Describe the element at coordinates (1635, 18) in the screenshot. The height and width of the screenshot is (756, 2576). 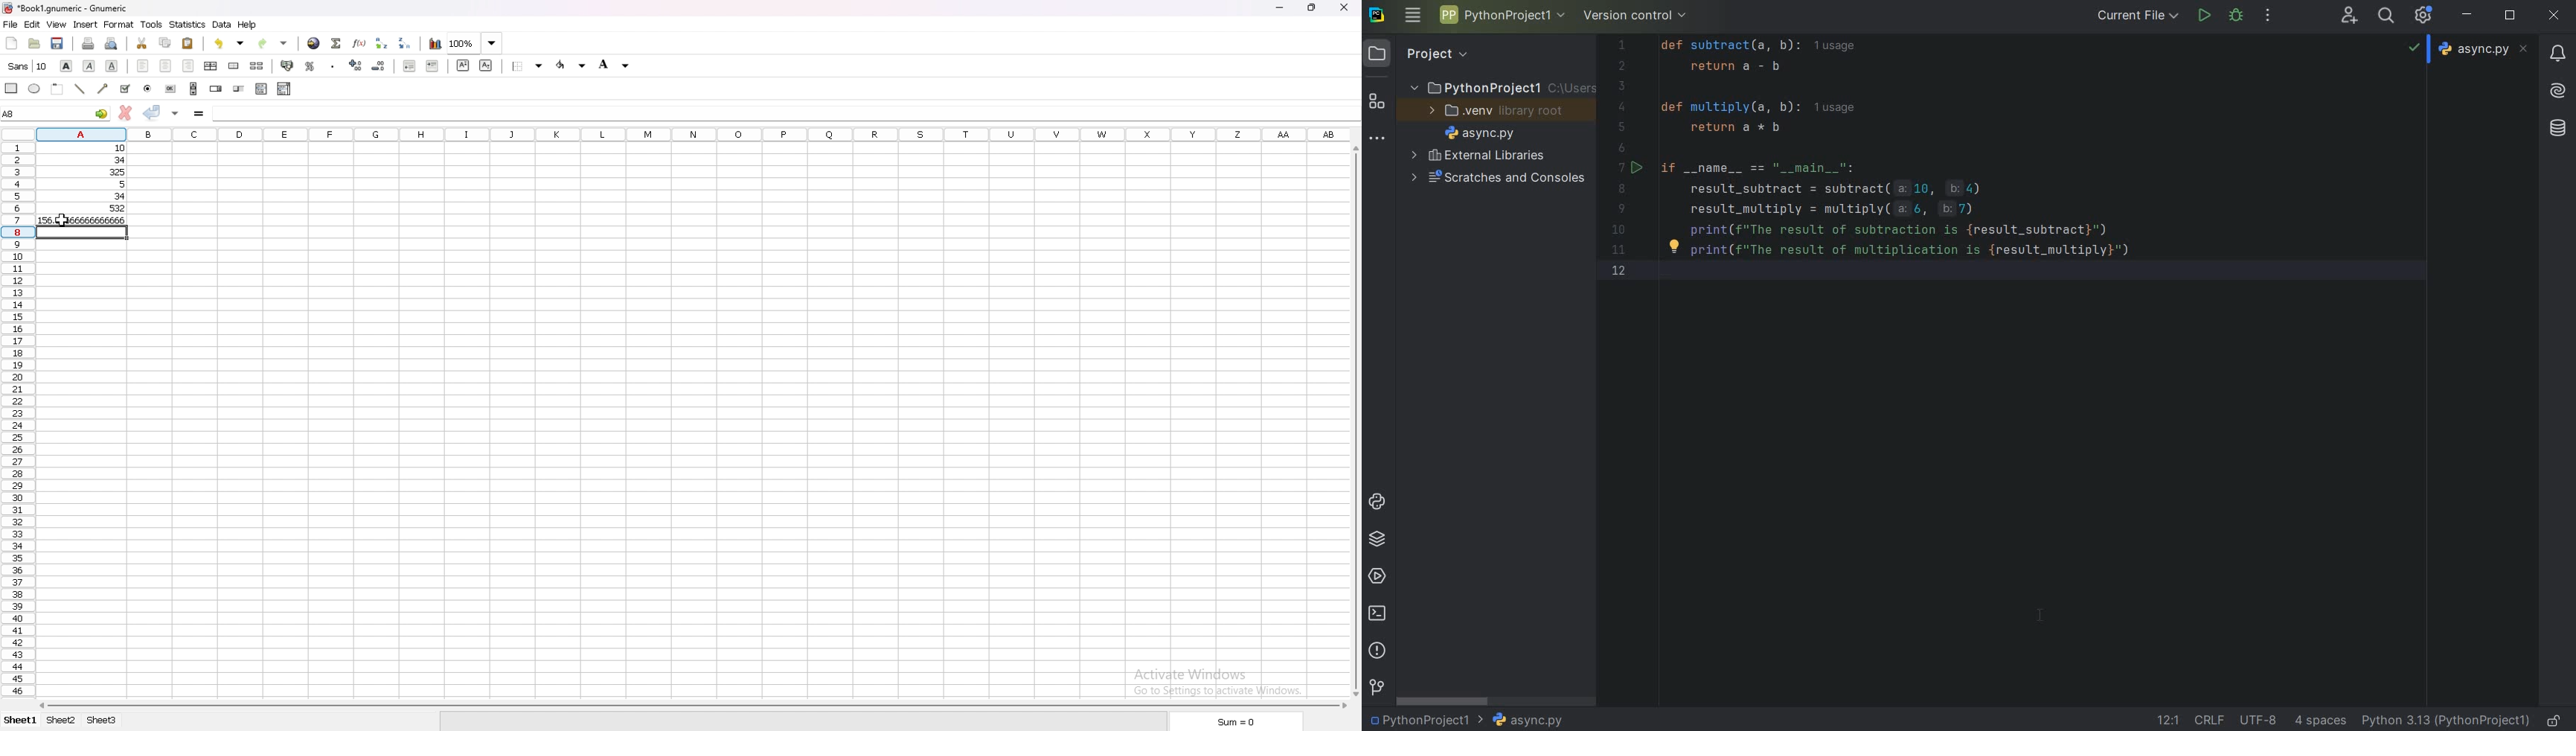
I see `VERSION CONTROL` at that location.